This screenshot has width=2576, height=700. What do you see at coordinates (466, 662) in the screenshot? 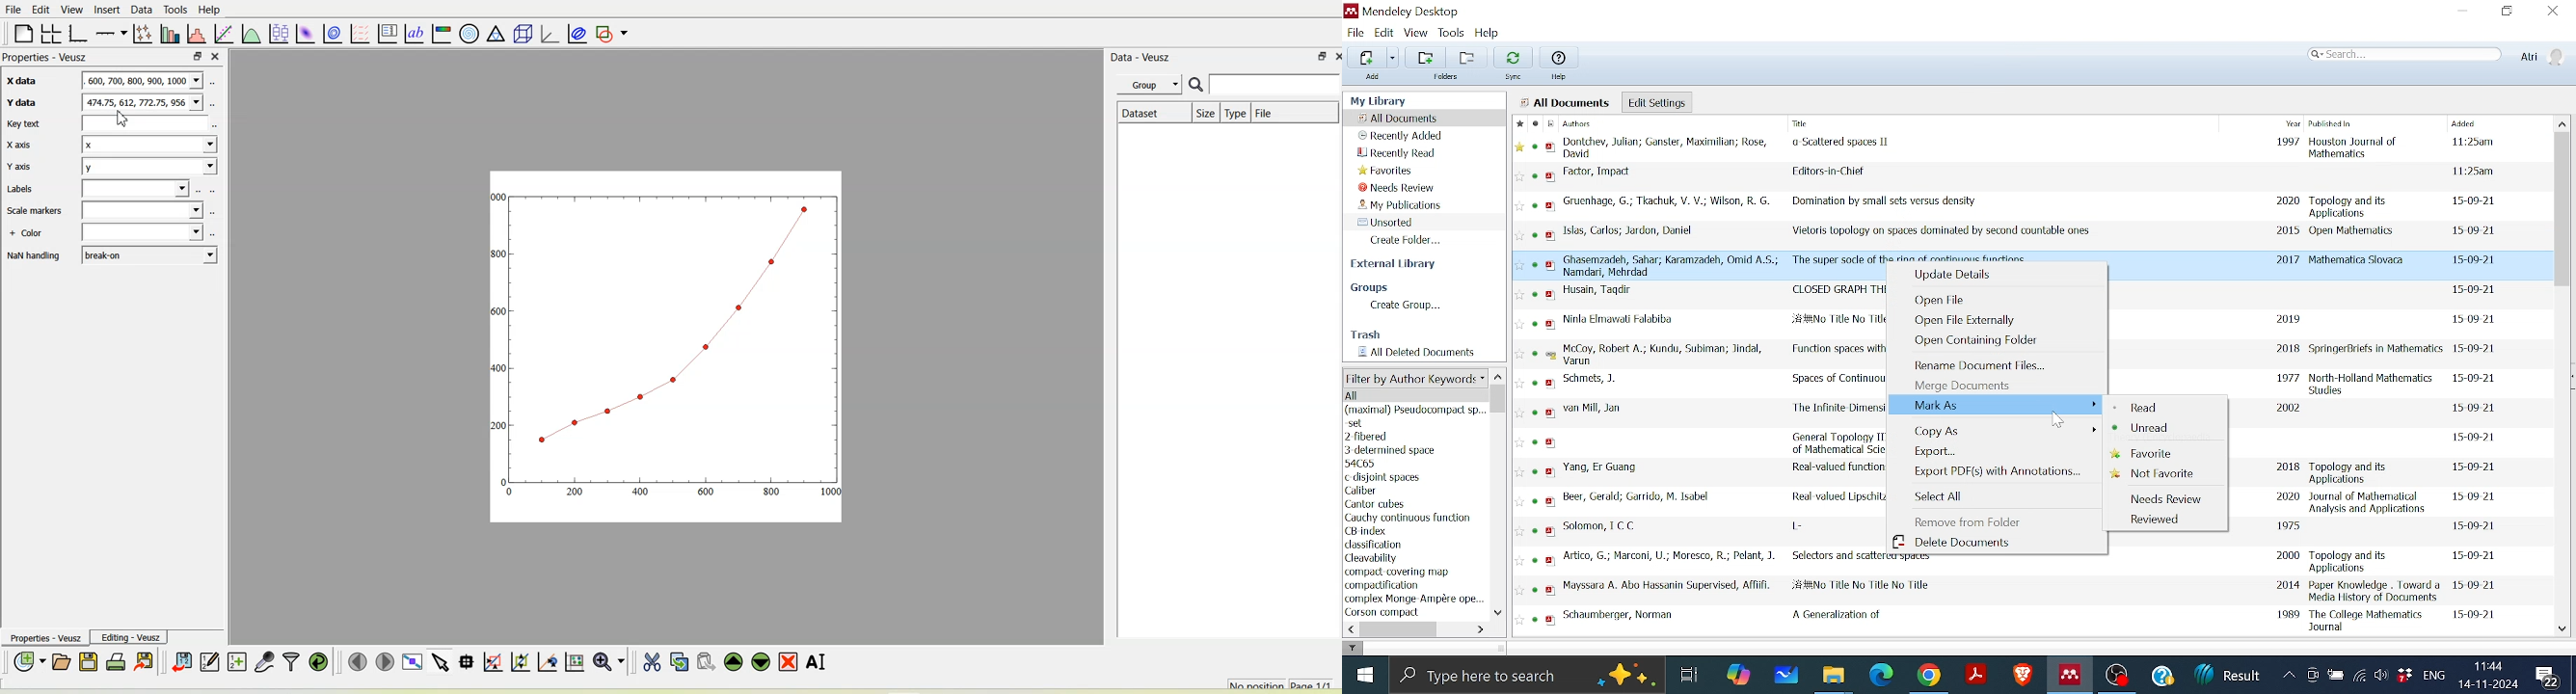
I see `Read data points on the graph` at bounding box center [466, 662].